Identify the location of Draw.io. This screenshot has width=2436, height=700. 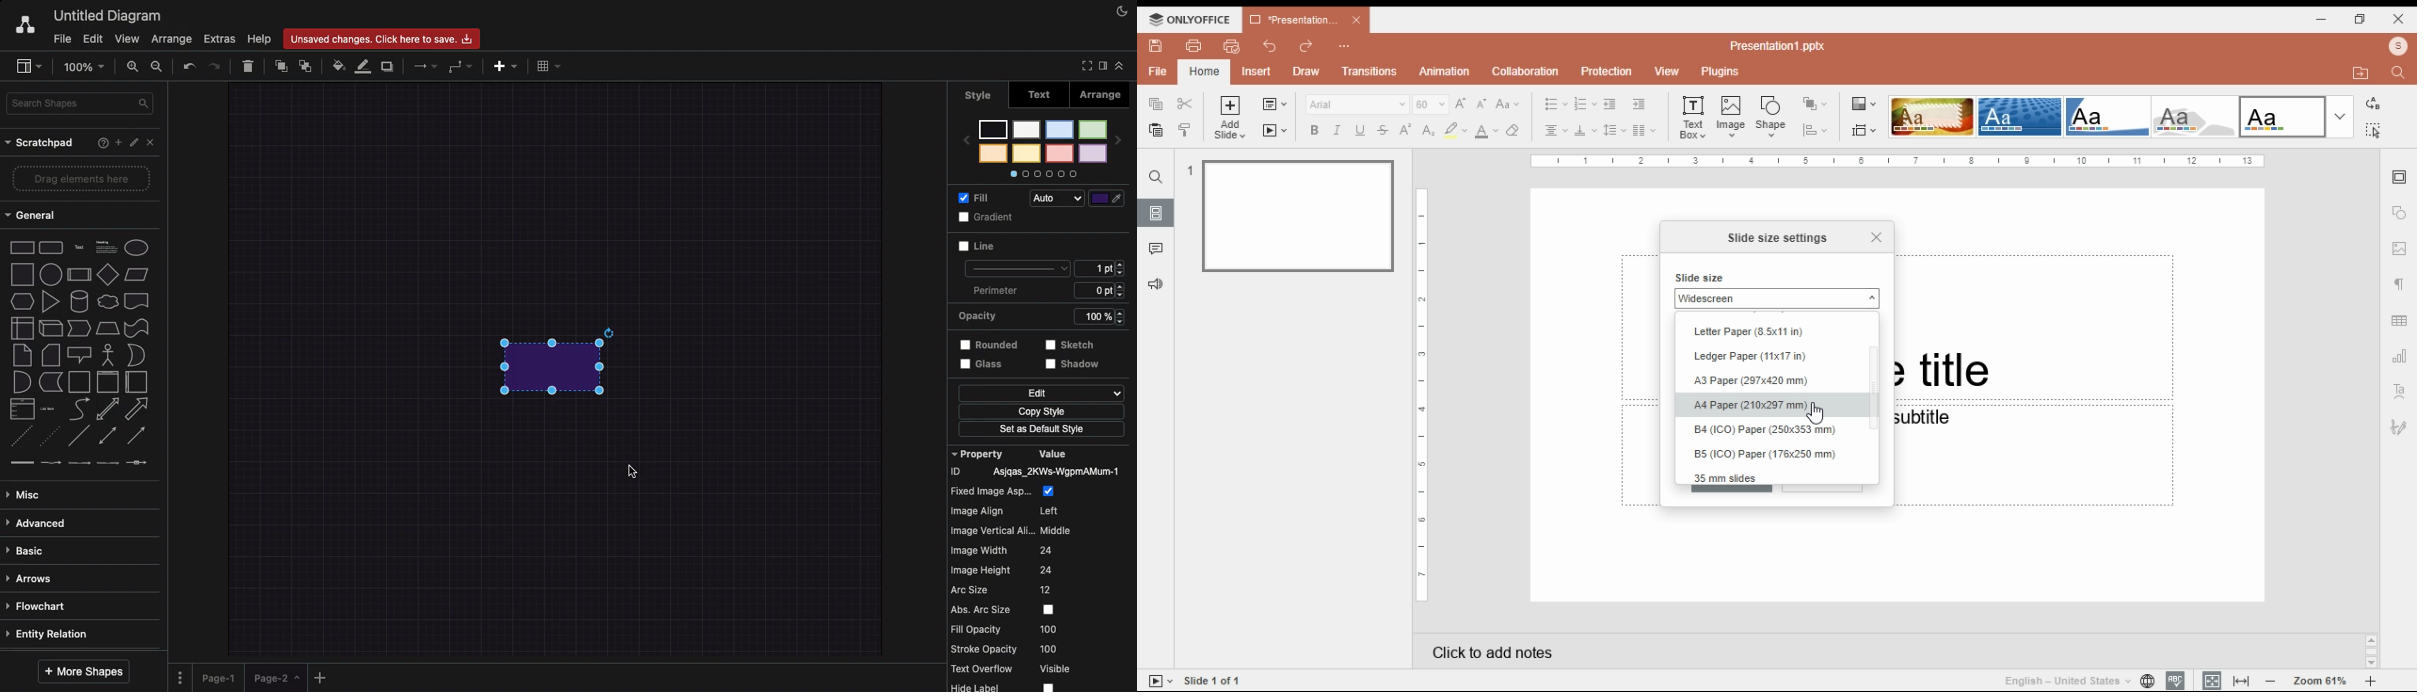
(24, 24).